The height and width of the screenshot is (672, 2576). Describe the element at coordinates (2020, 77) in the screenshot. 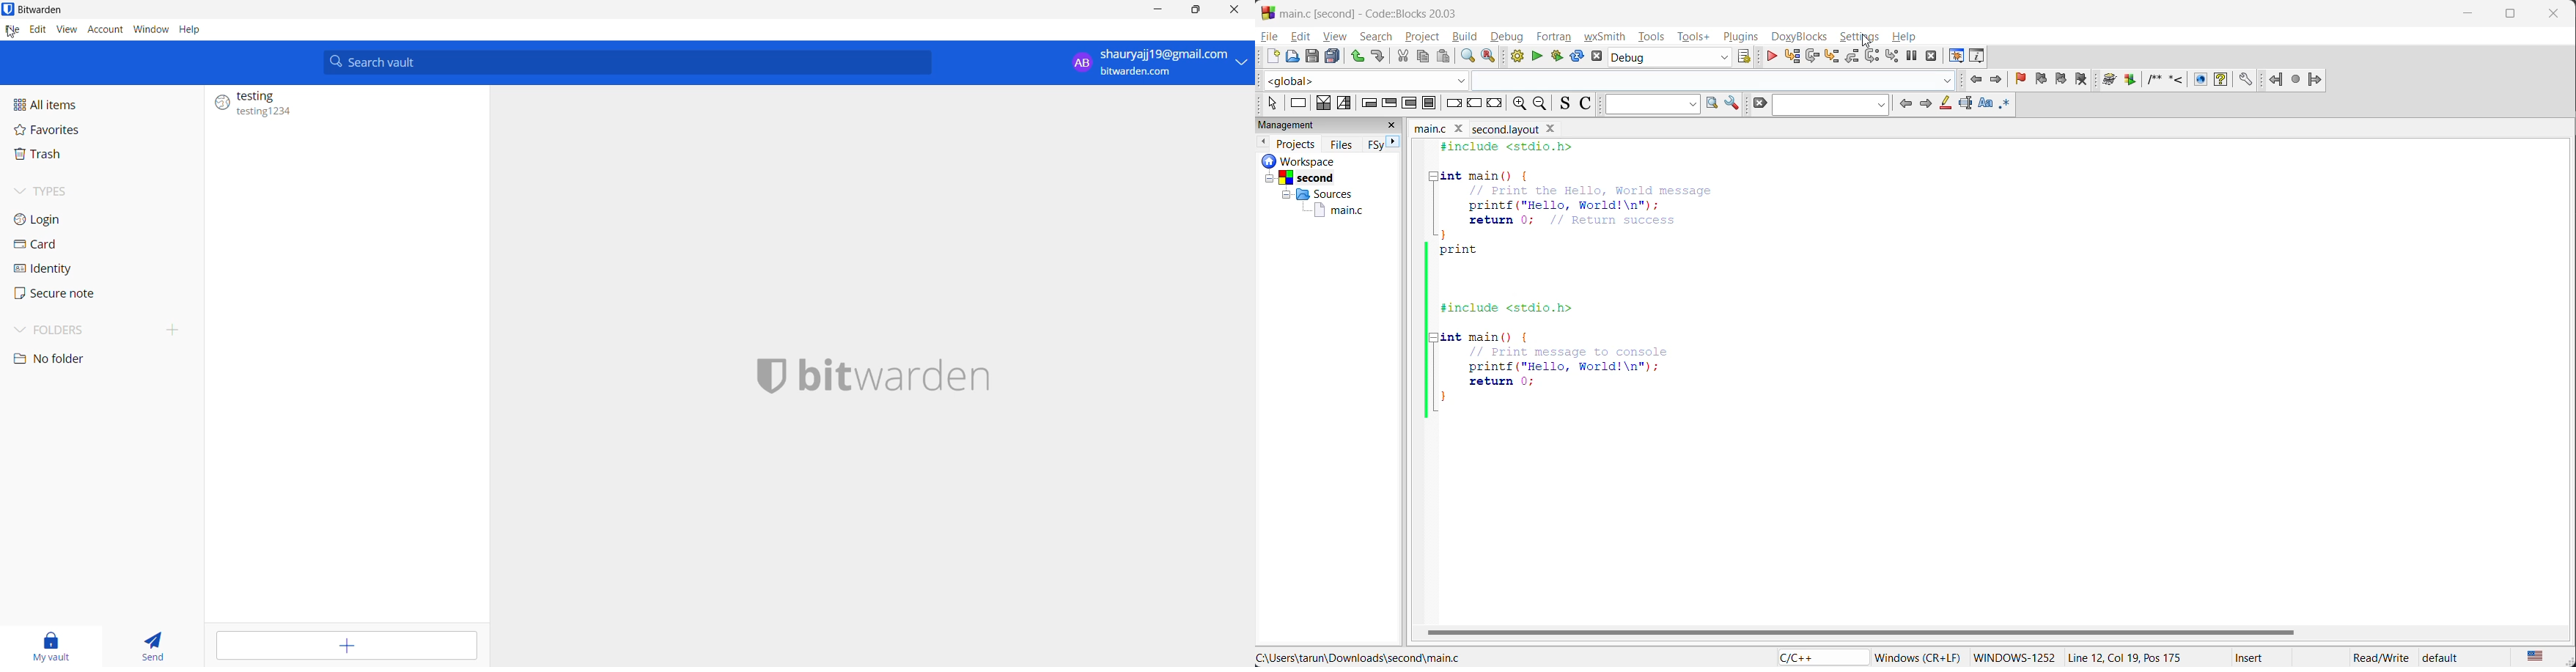

I see `toggle bookmark` at that location.